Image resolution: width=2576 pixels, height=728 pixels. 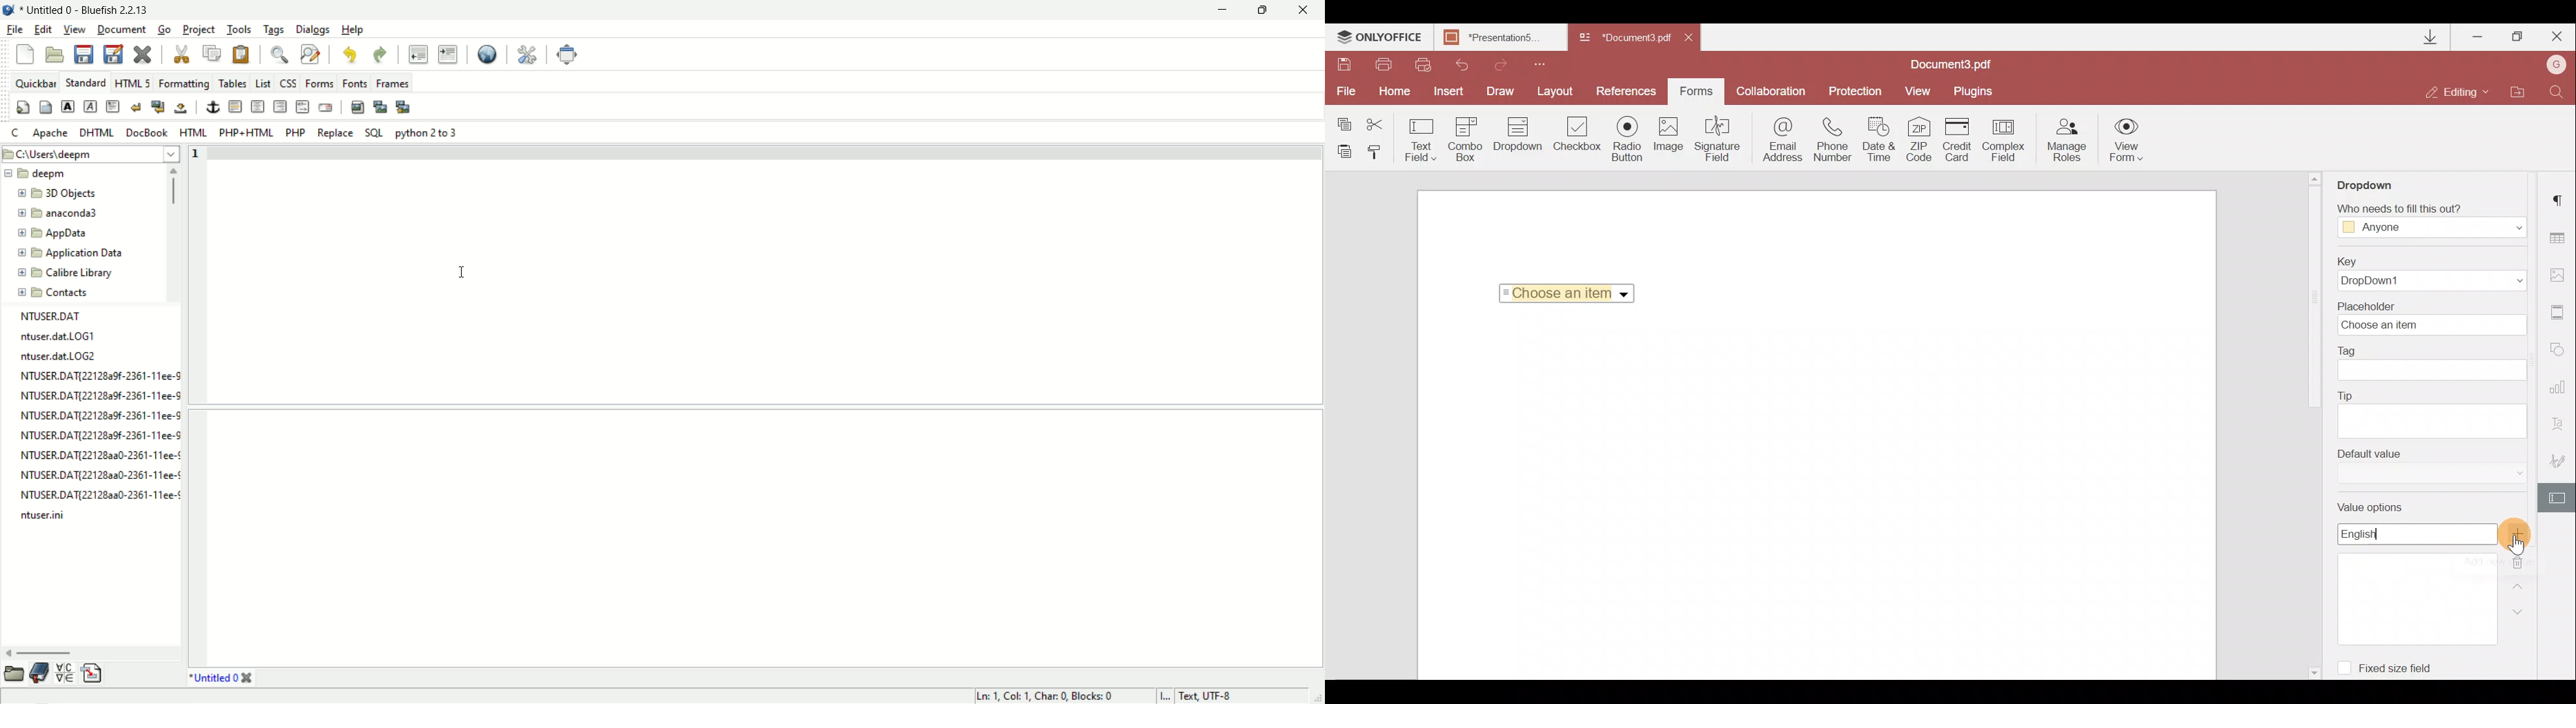 What do you see at coordinates (193, 407) in the screenshot?
I see `line number` at bounding box center [193, 407].